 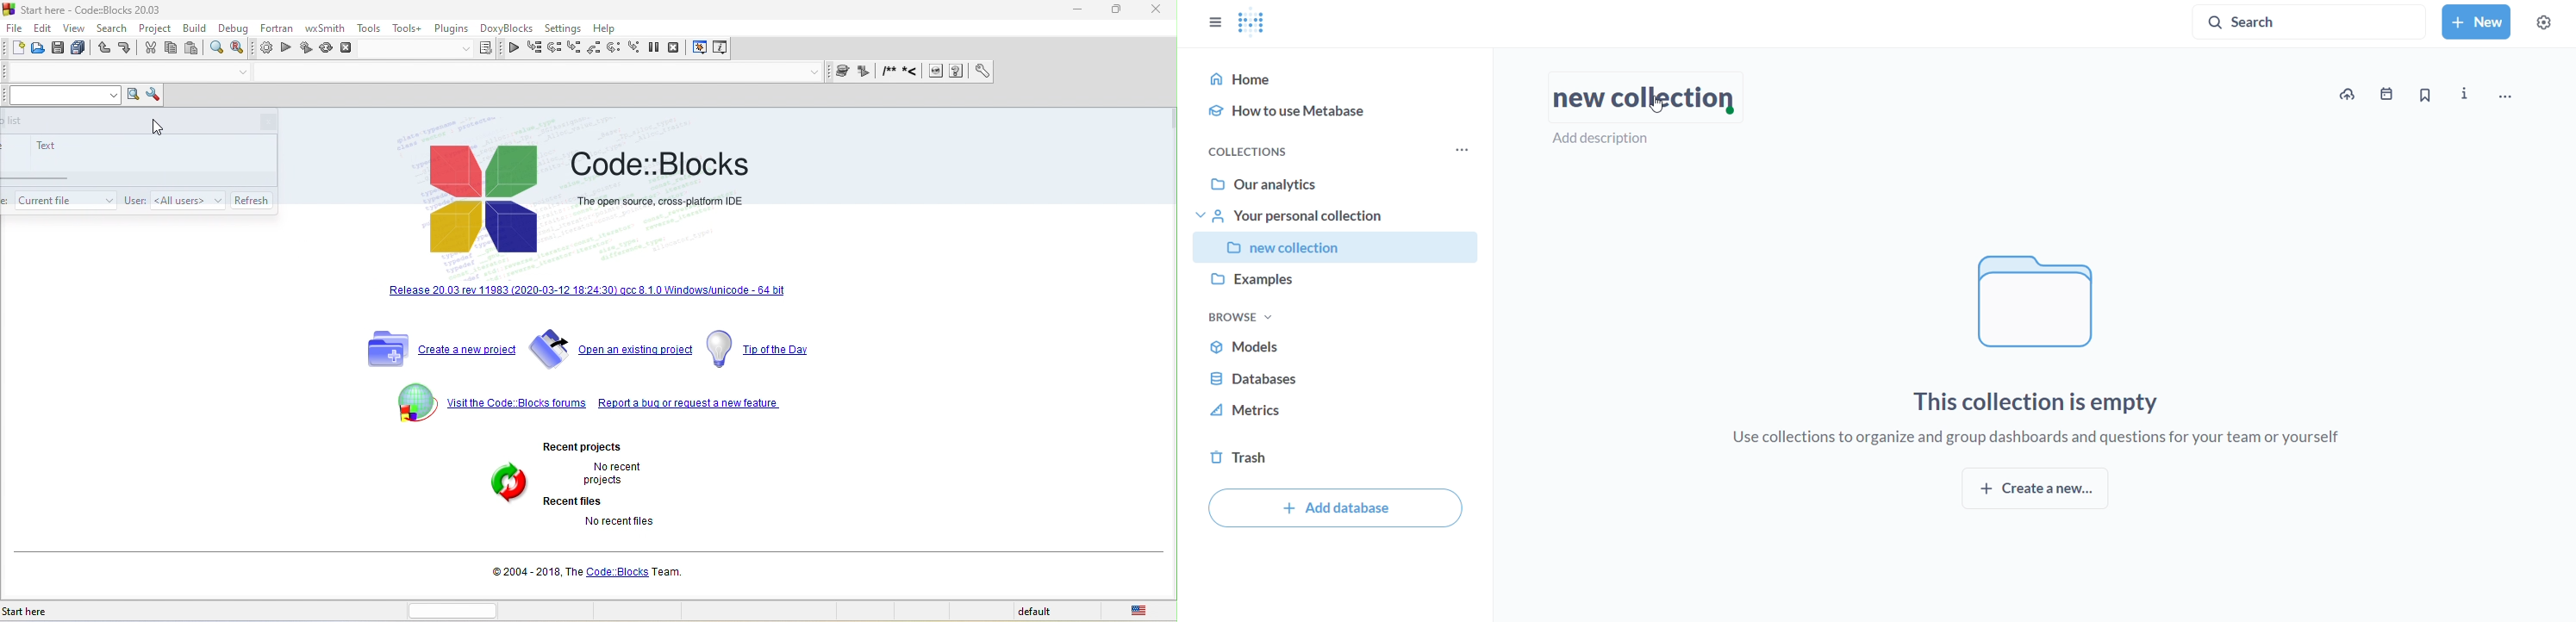 I want to click on user, so click(x=134, y=201).